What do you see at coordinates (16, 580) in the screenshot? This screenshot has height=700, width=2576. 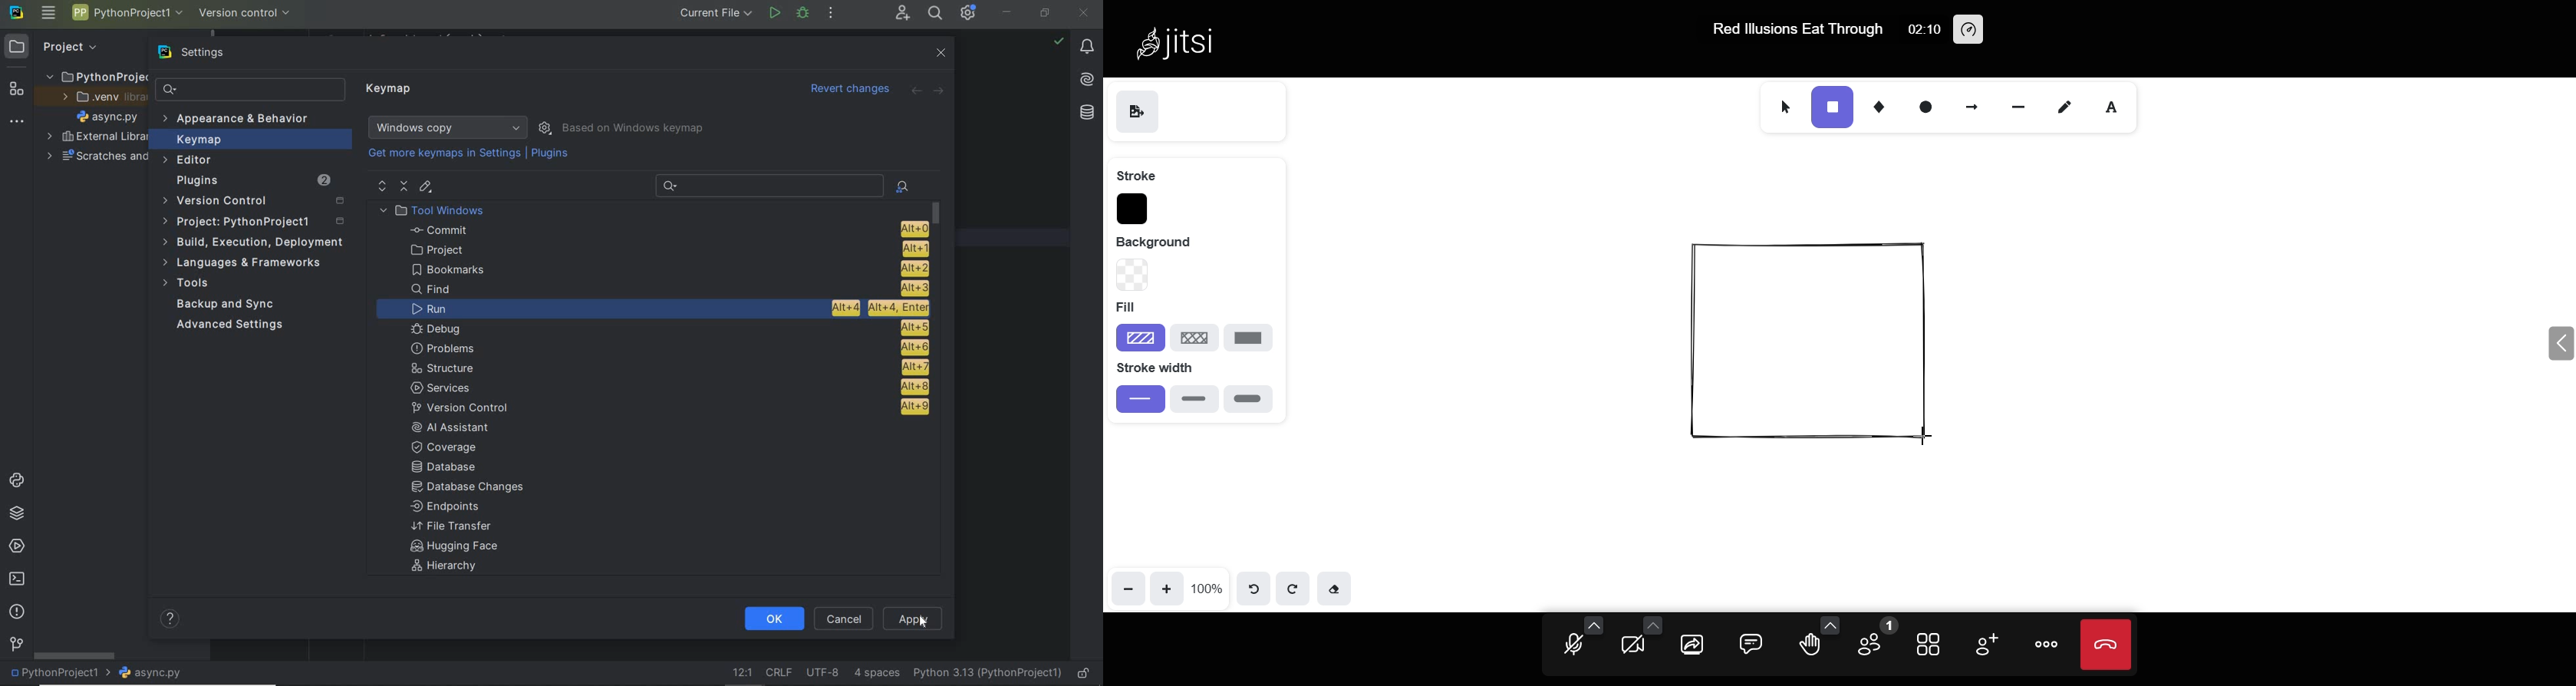 I see `terminal` at bounding box center [16, 580].